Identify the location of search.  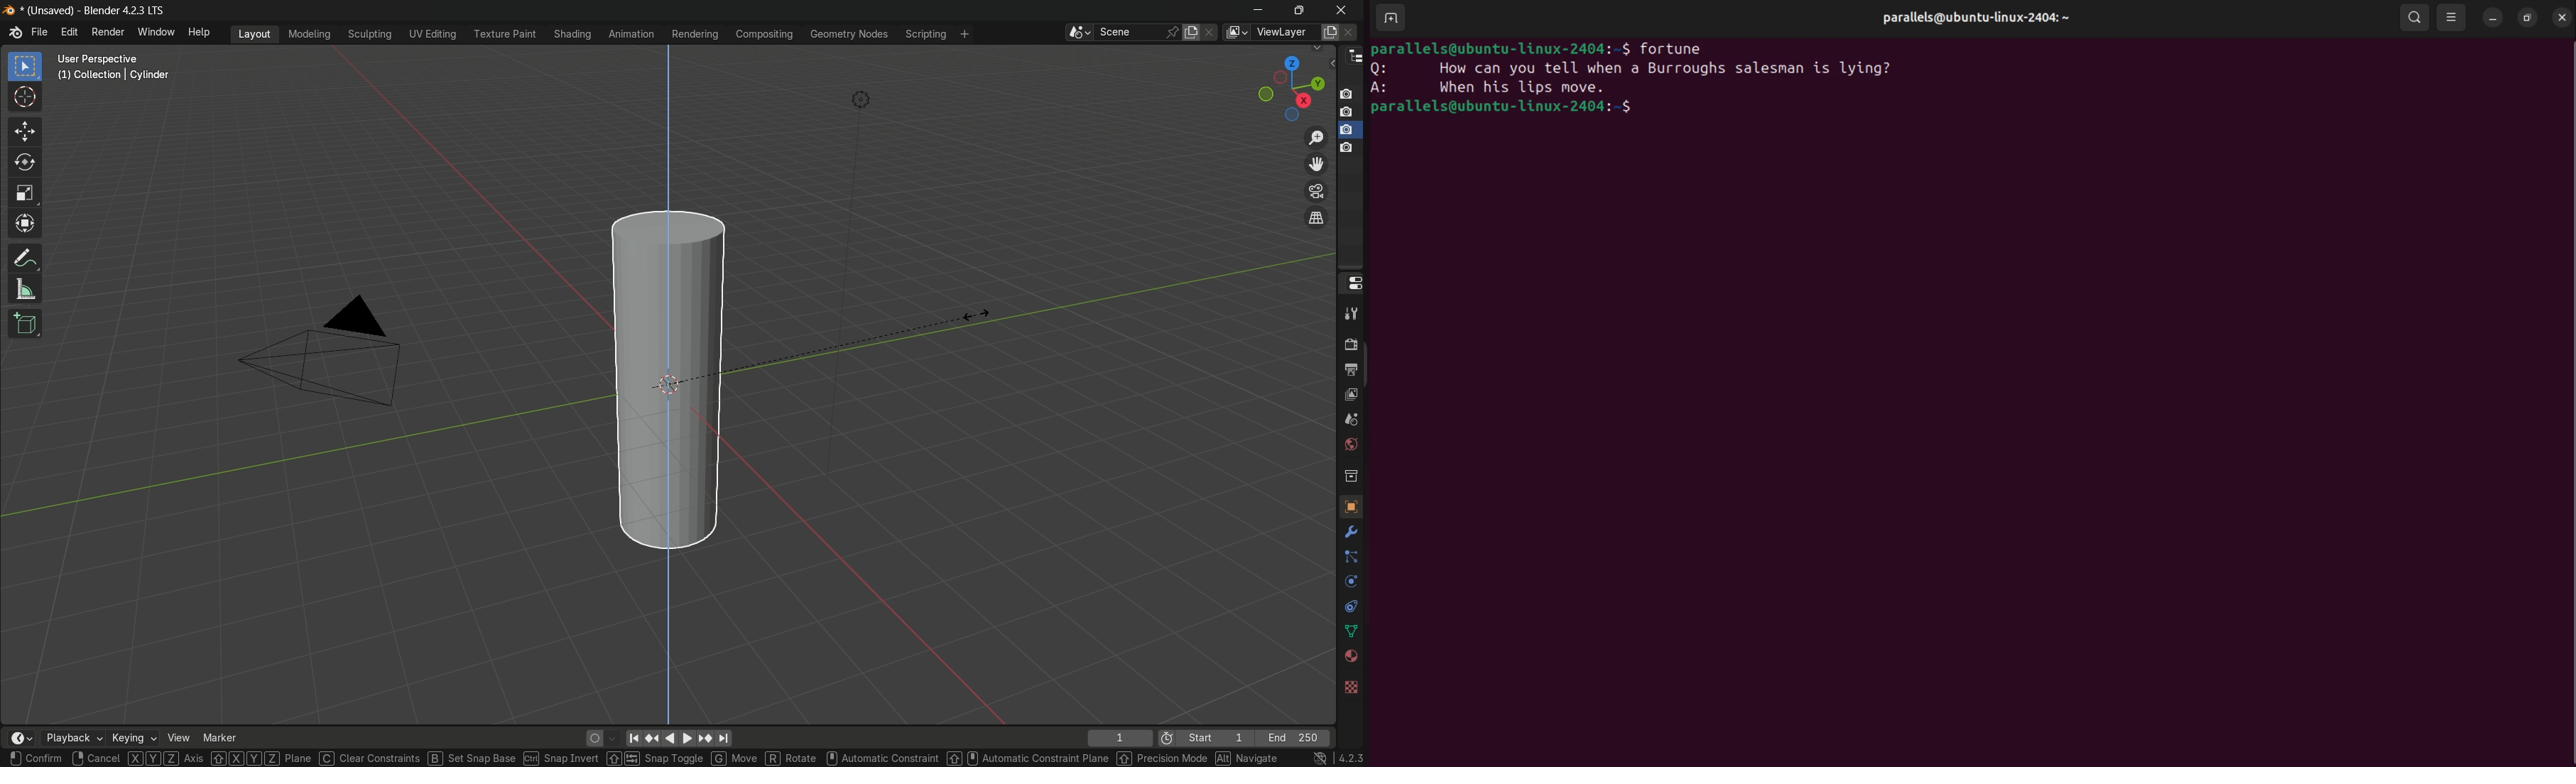
(2417, 17).